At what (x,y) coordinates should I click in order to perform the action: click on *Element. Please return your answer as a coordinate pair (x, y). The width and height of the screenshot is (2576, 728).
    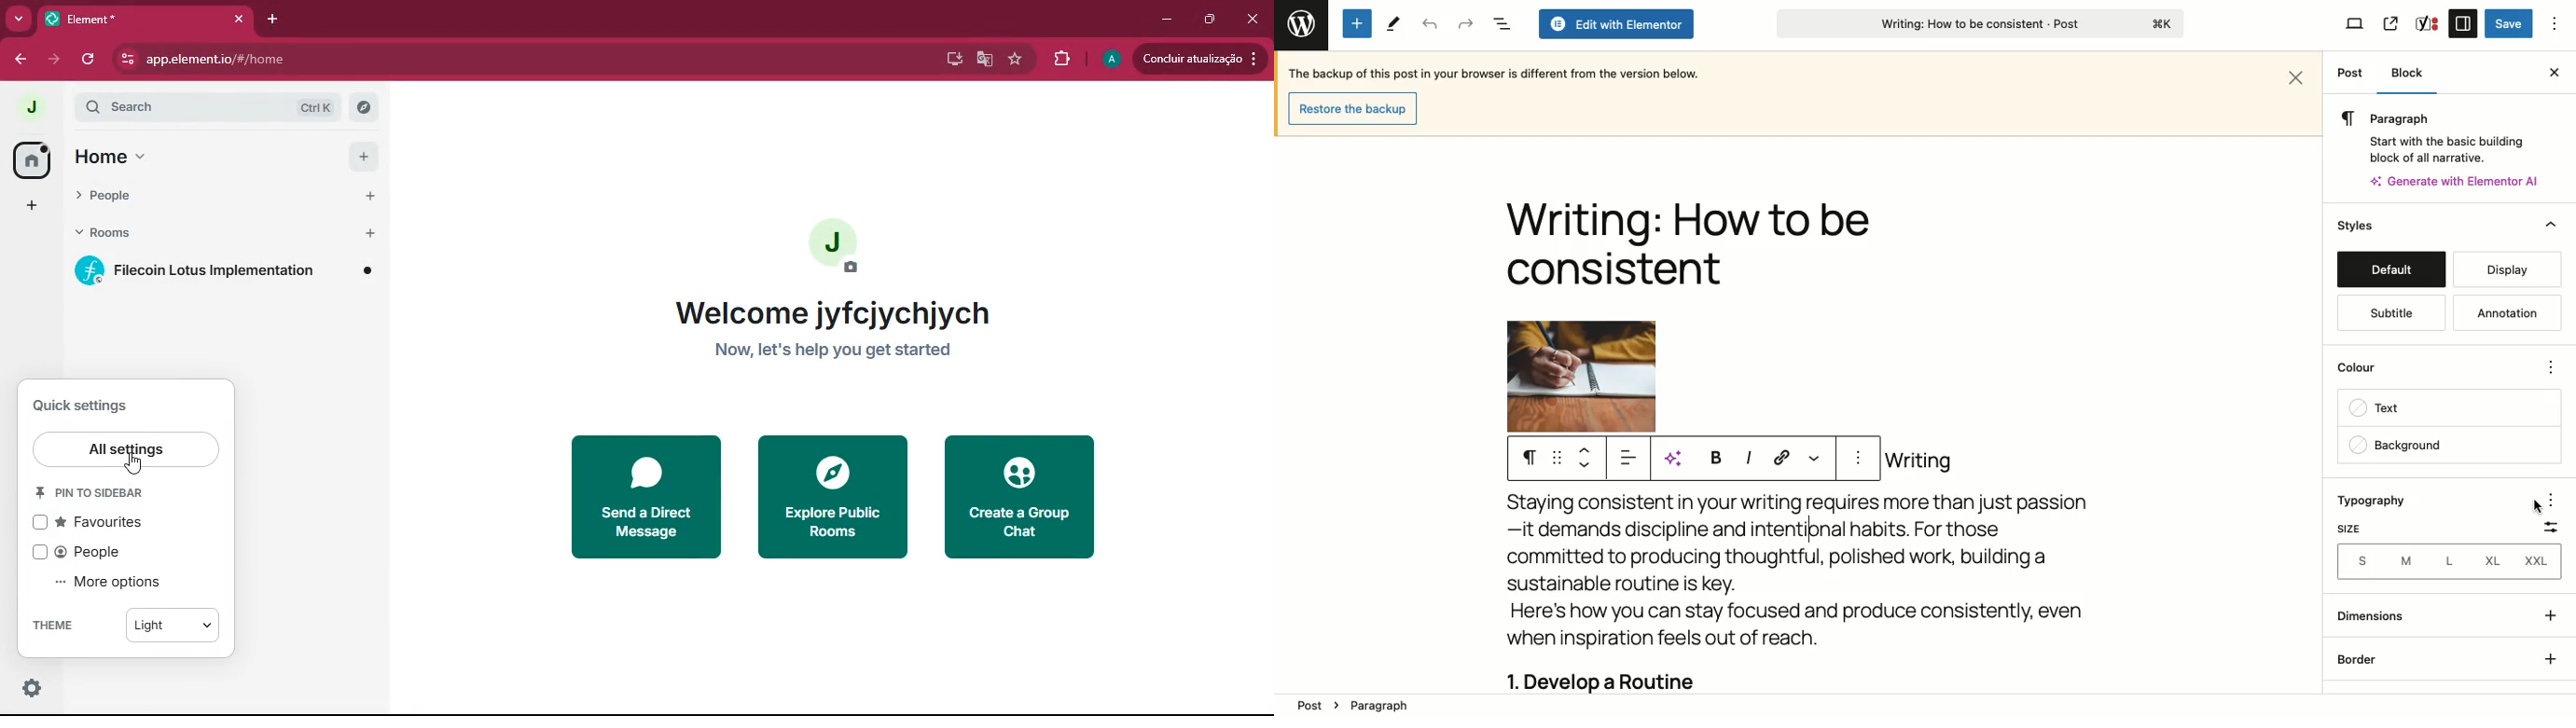
    Looking at the image, I should click on (145, 22).